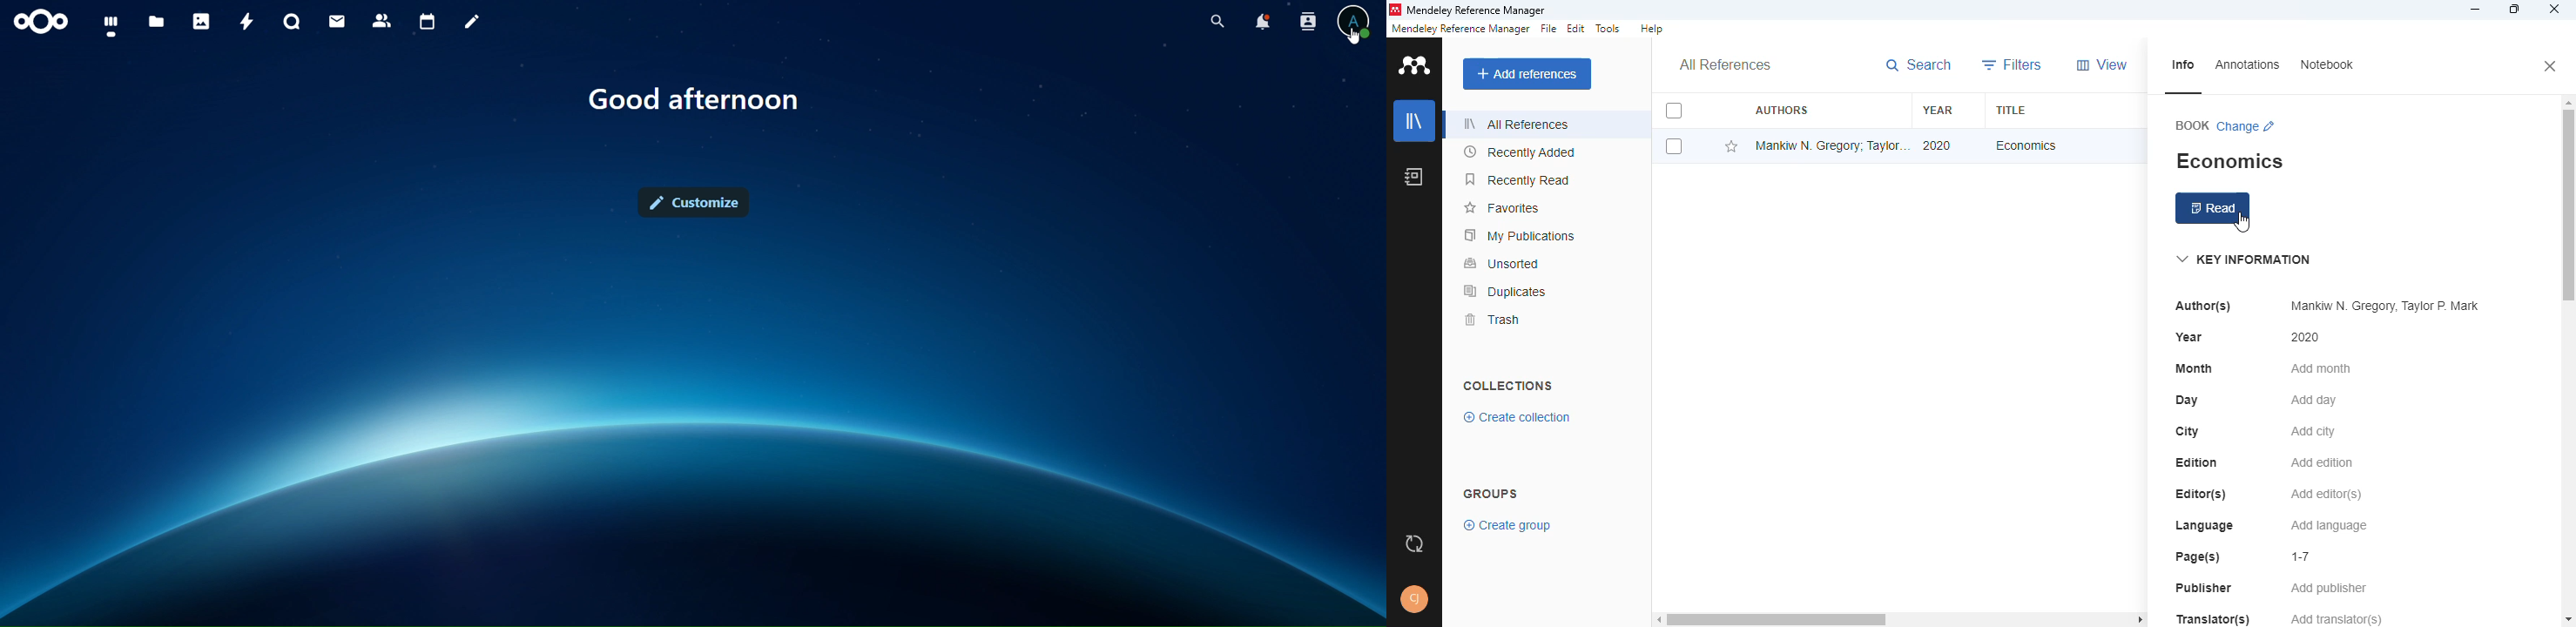 The height and width of the screenshot is (644, 2576). Describe the element at coordinates (2328, 527) in the screenshot. I see `add language` at that location.